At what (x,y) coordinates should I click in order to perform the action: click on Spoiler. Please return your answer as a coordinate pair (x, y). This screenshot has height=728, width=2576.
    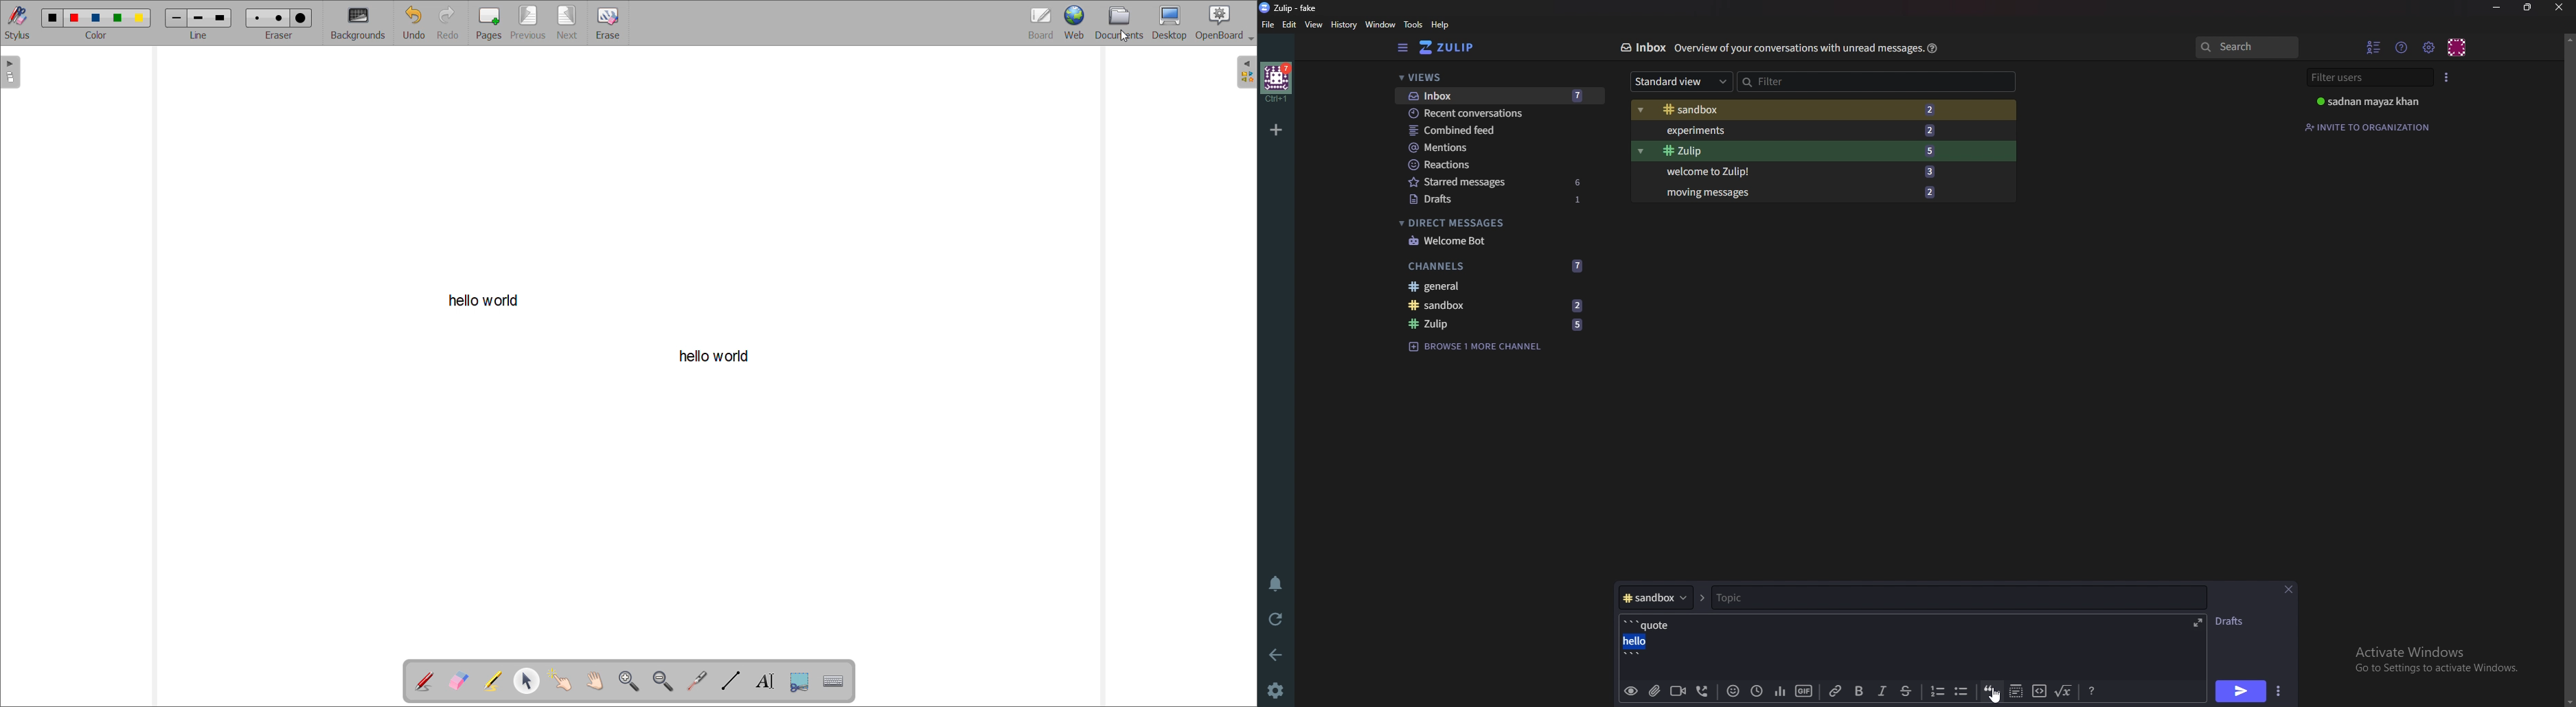
    Looking at the image, I should click on (2018, 692).